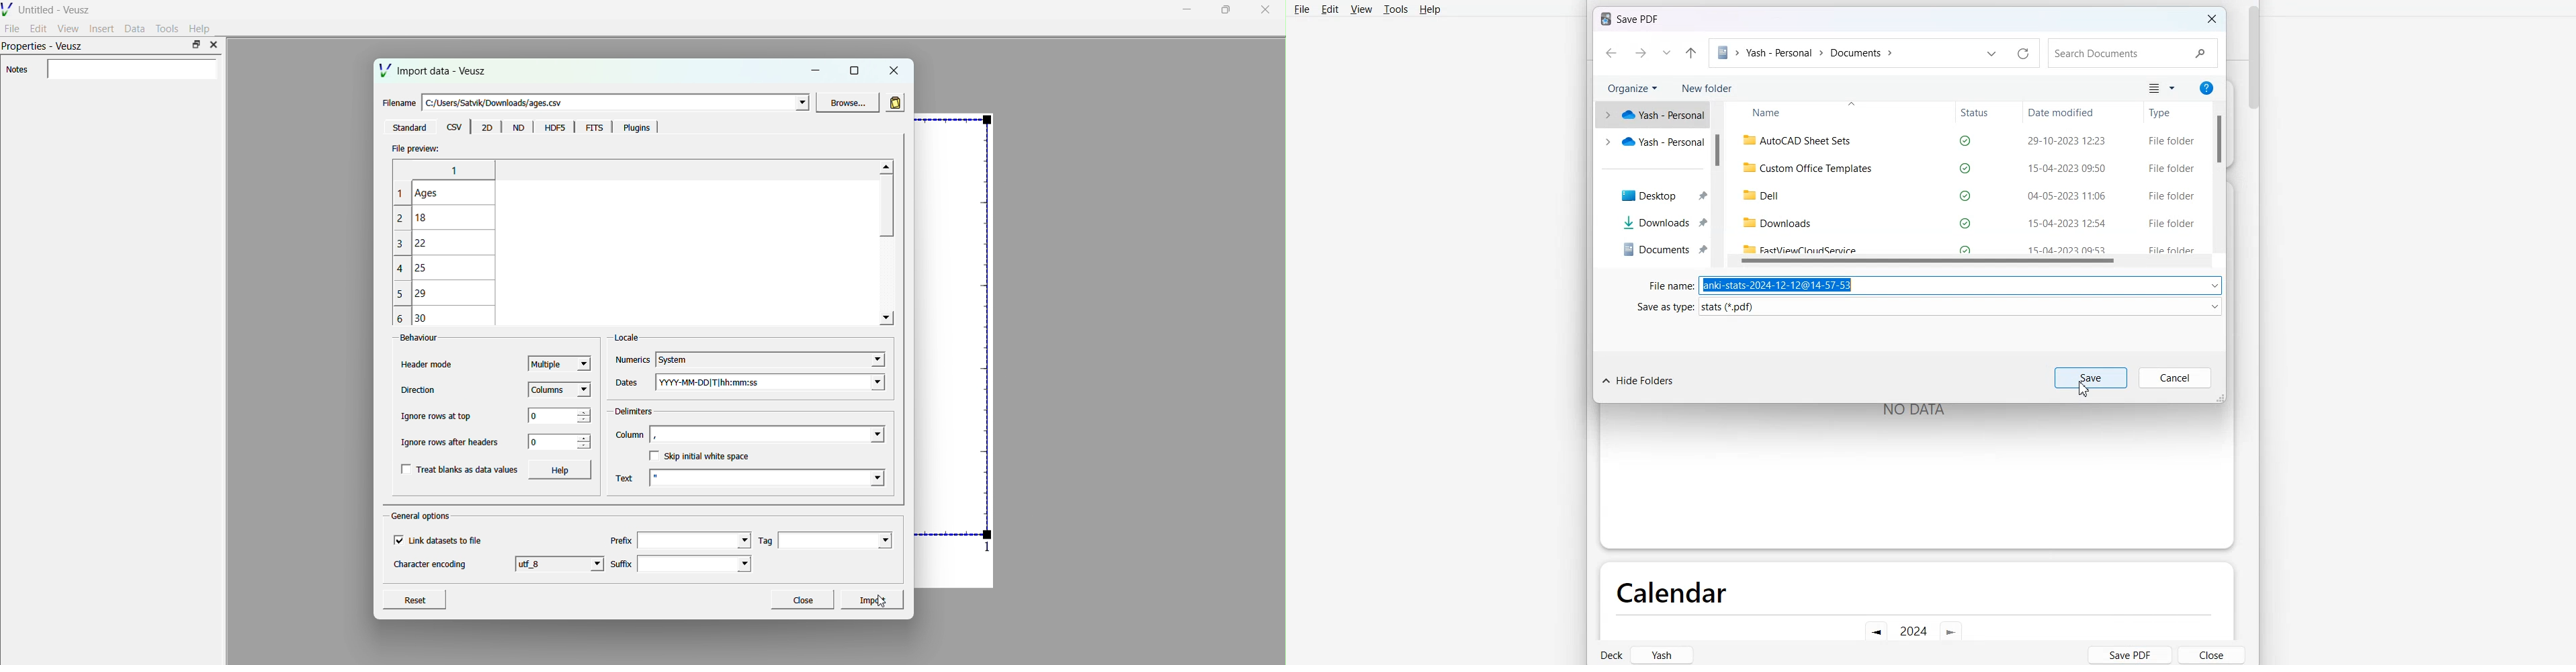  What do you see at coordinates (453, 170) in the screenshot?
I see `line numbers` at bounding box center [453, 170].